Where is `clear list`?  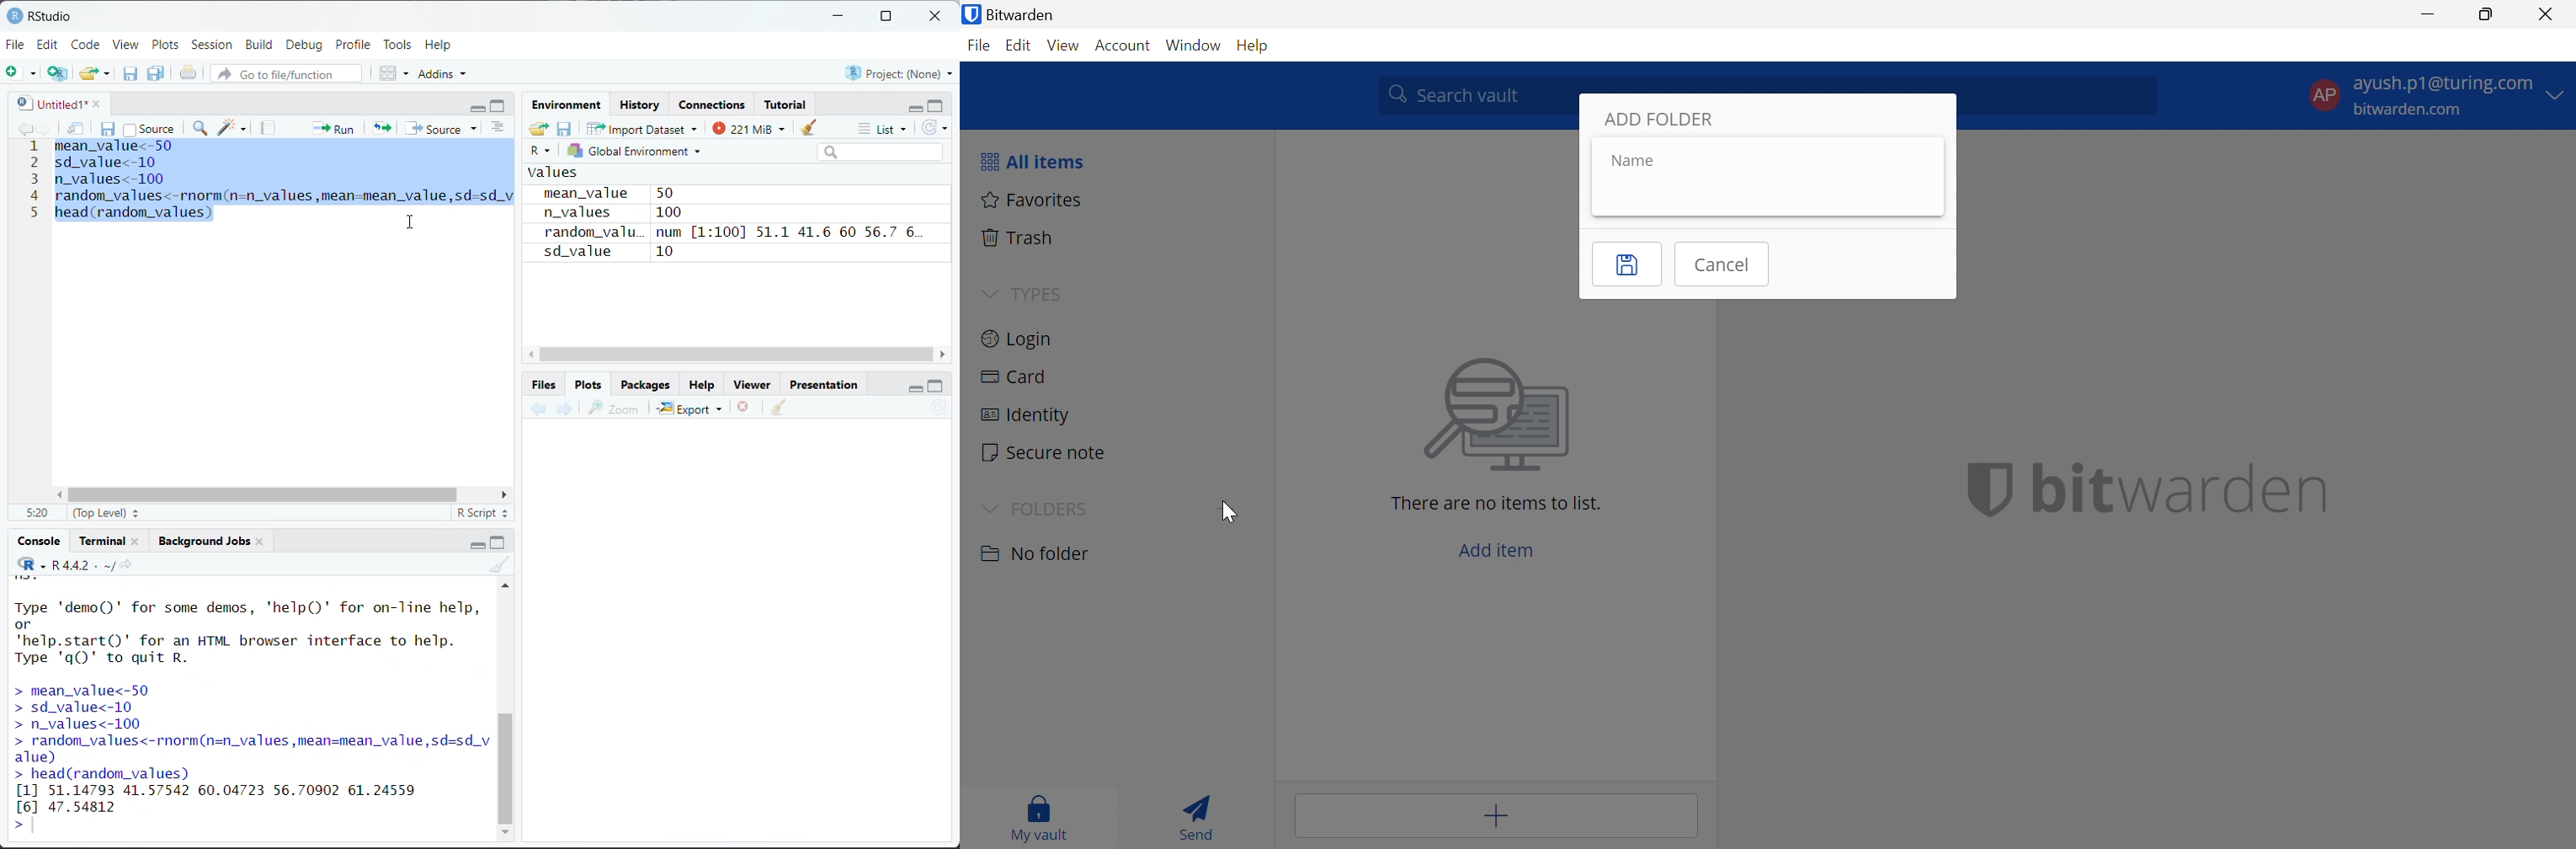 clear list is located at coordinates (109, 73).